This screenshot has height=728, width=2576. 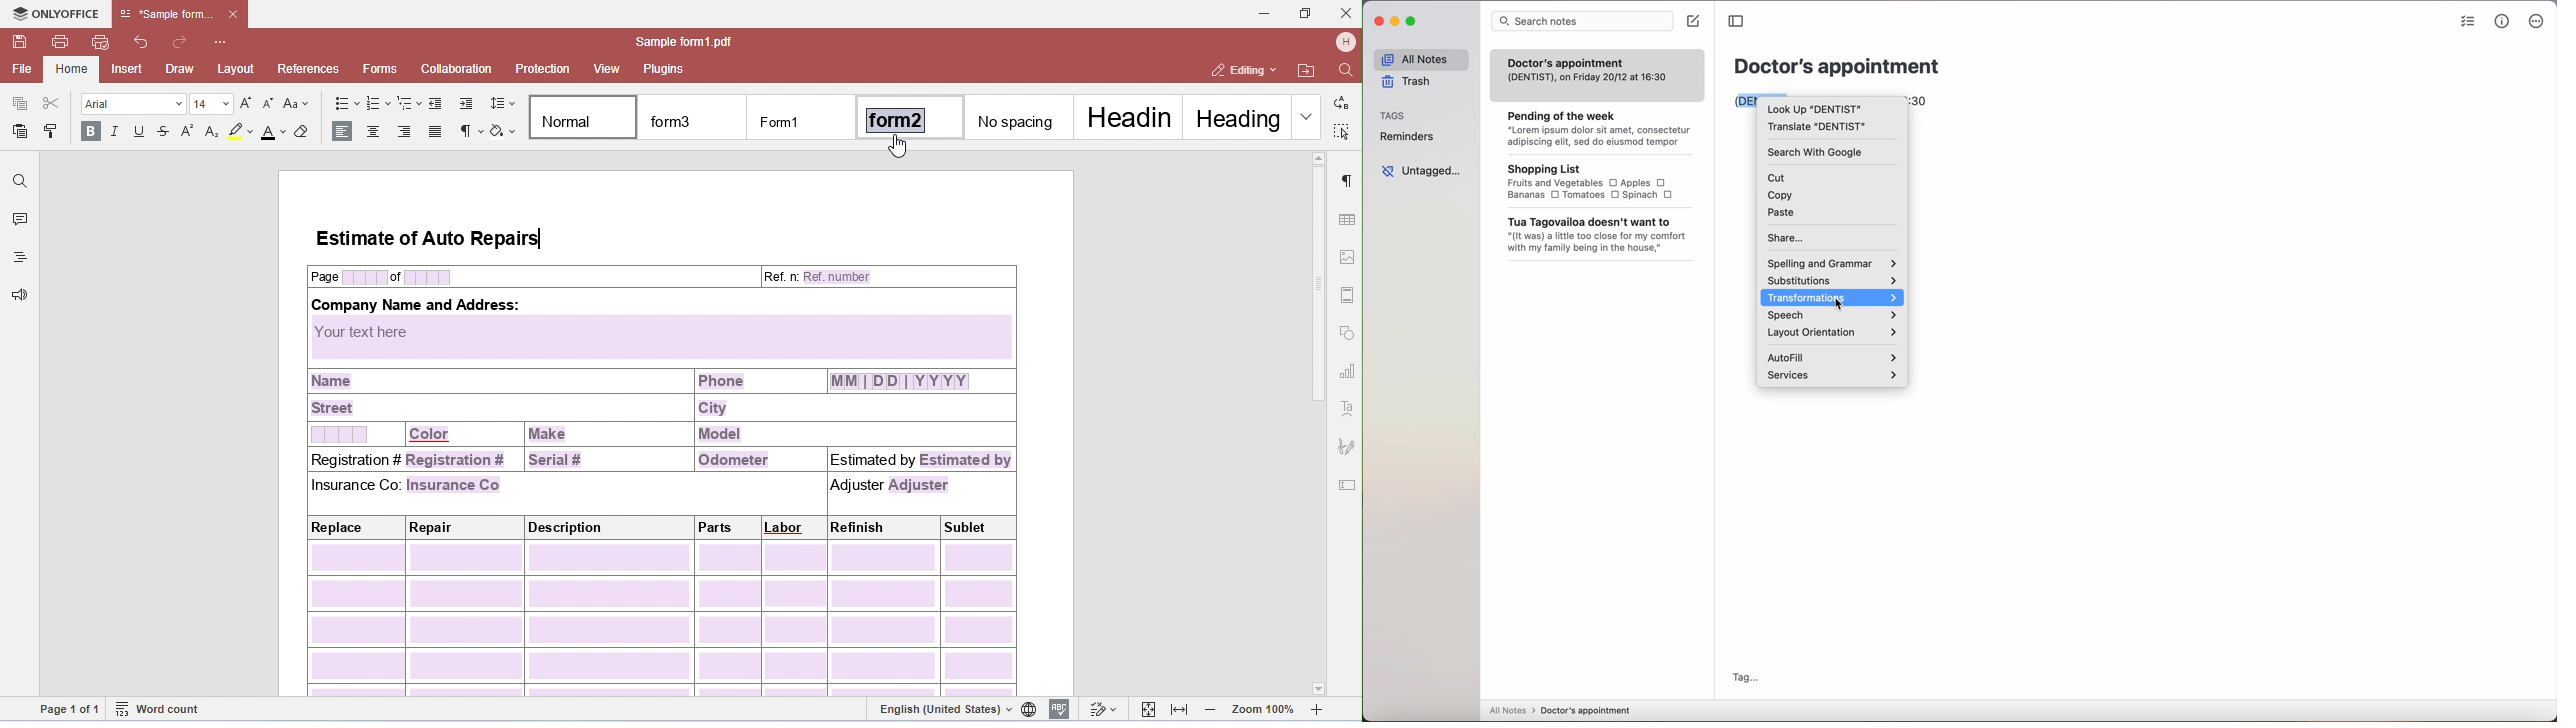 I want to click on cut, so click(x=1781, y=178).